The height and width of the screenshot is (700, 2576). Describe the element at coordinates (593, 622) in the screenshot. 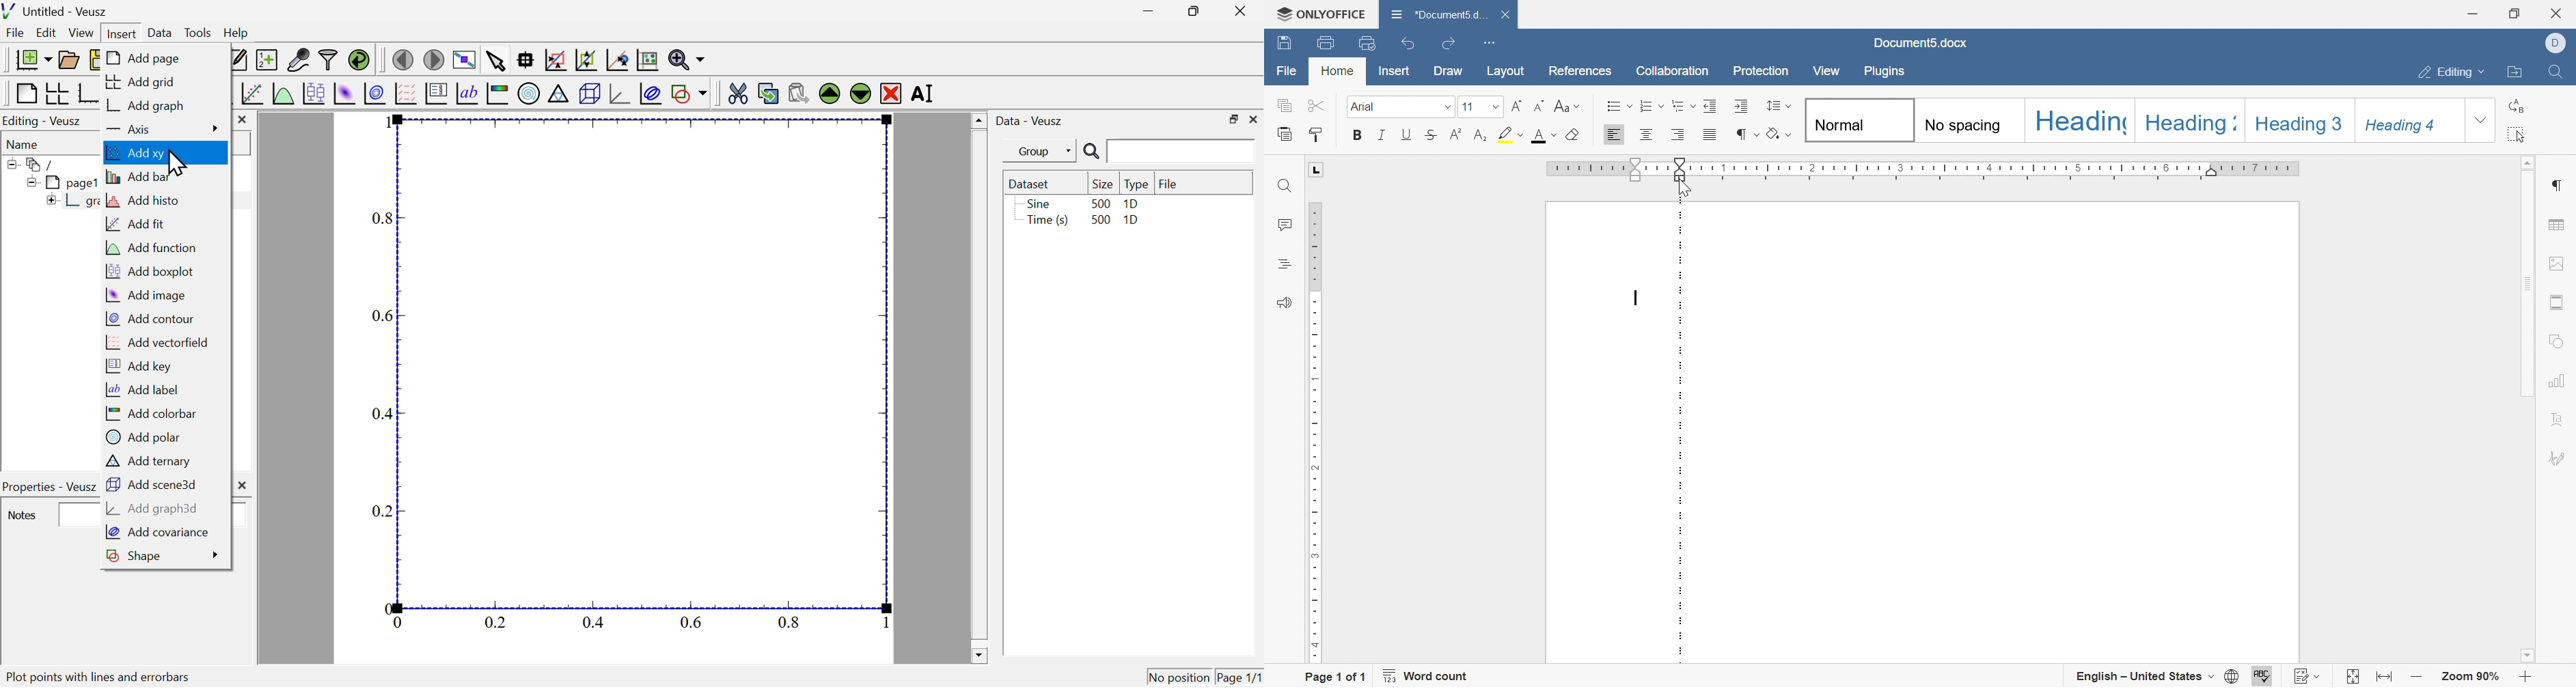

I see `0.4` at that location.